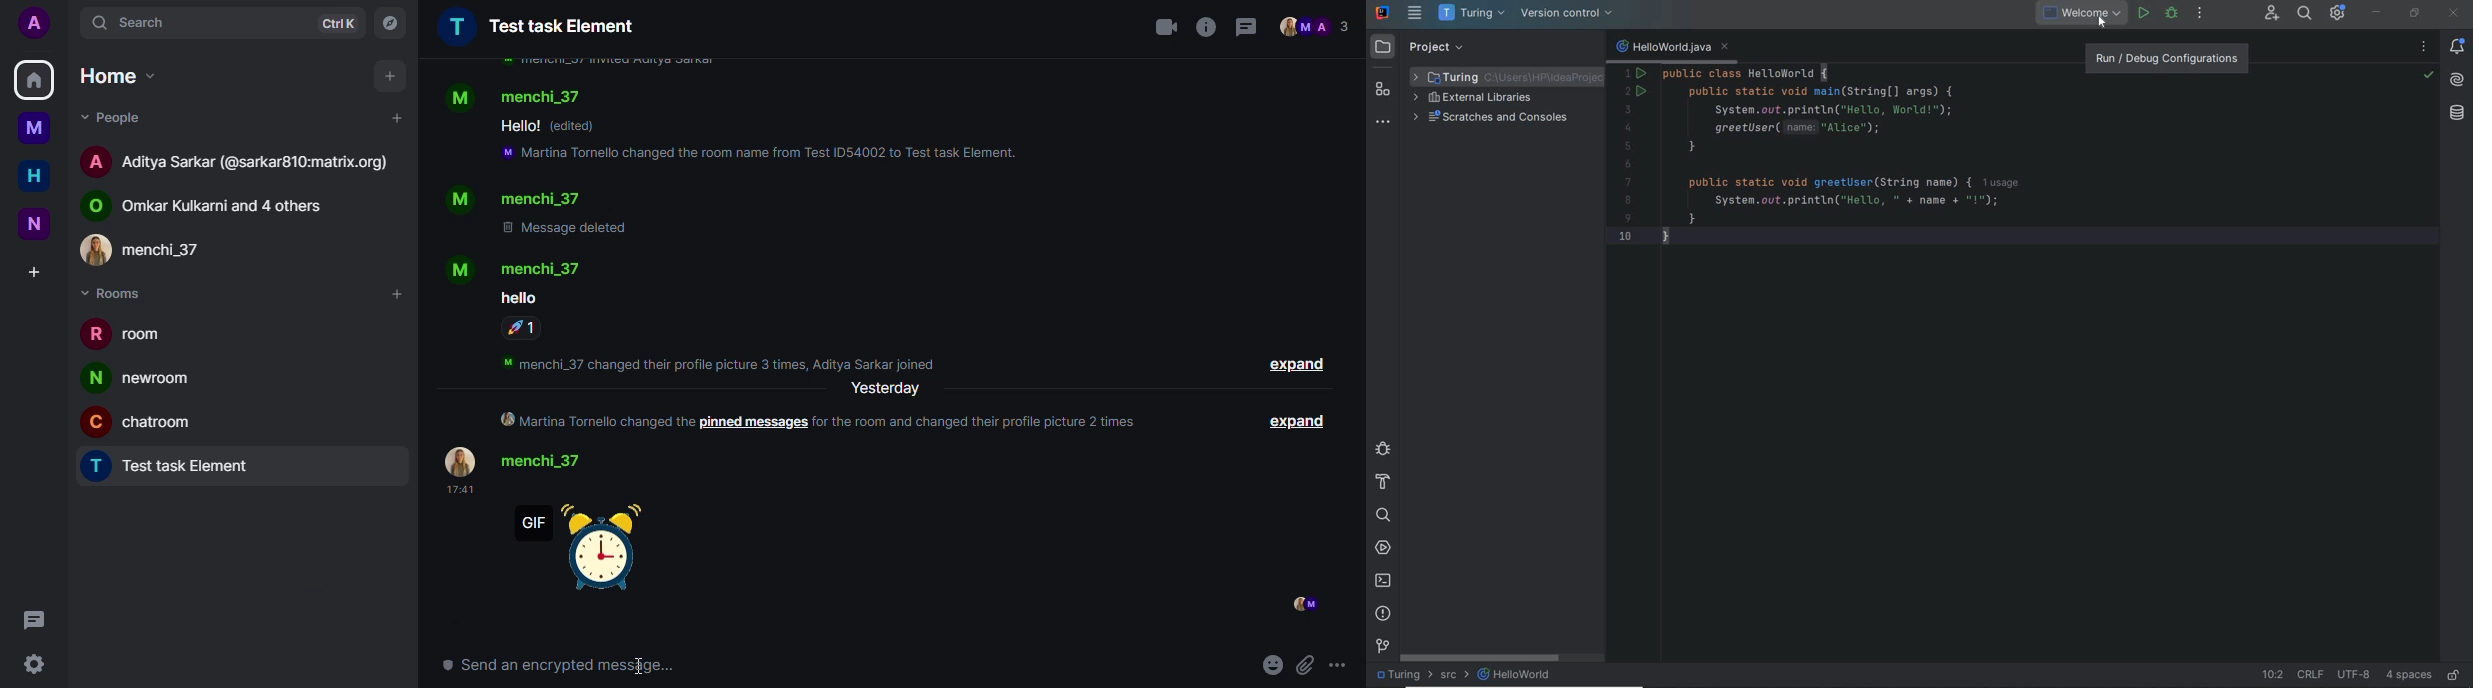 The height and width of the screenshot is (700, 2492). Describe the element at coordinates (519, 126) in the screenshot. I see `Hello` at that location.